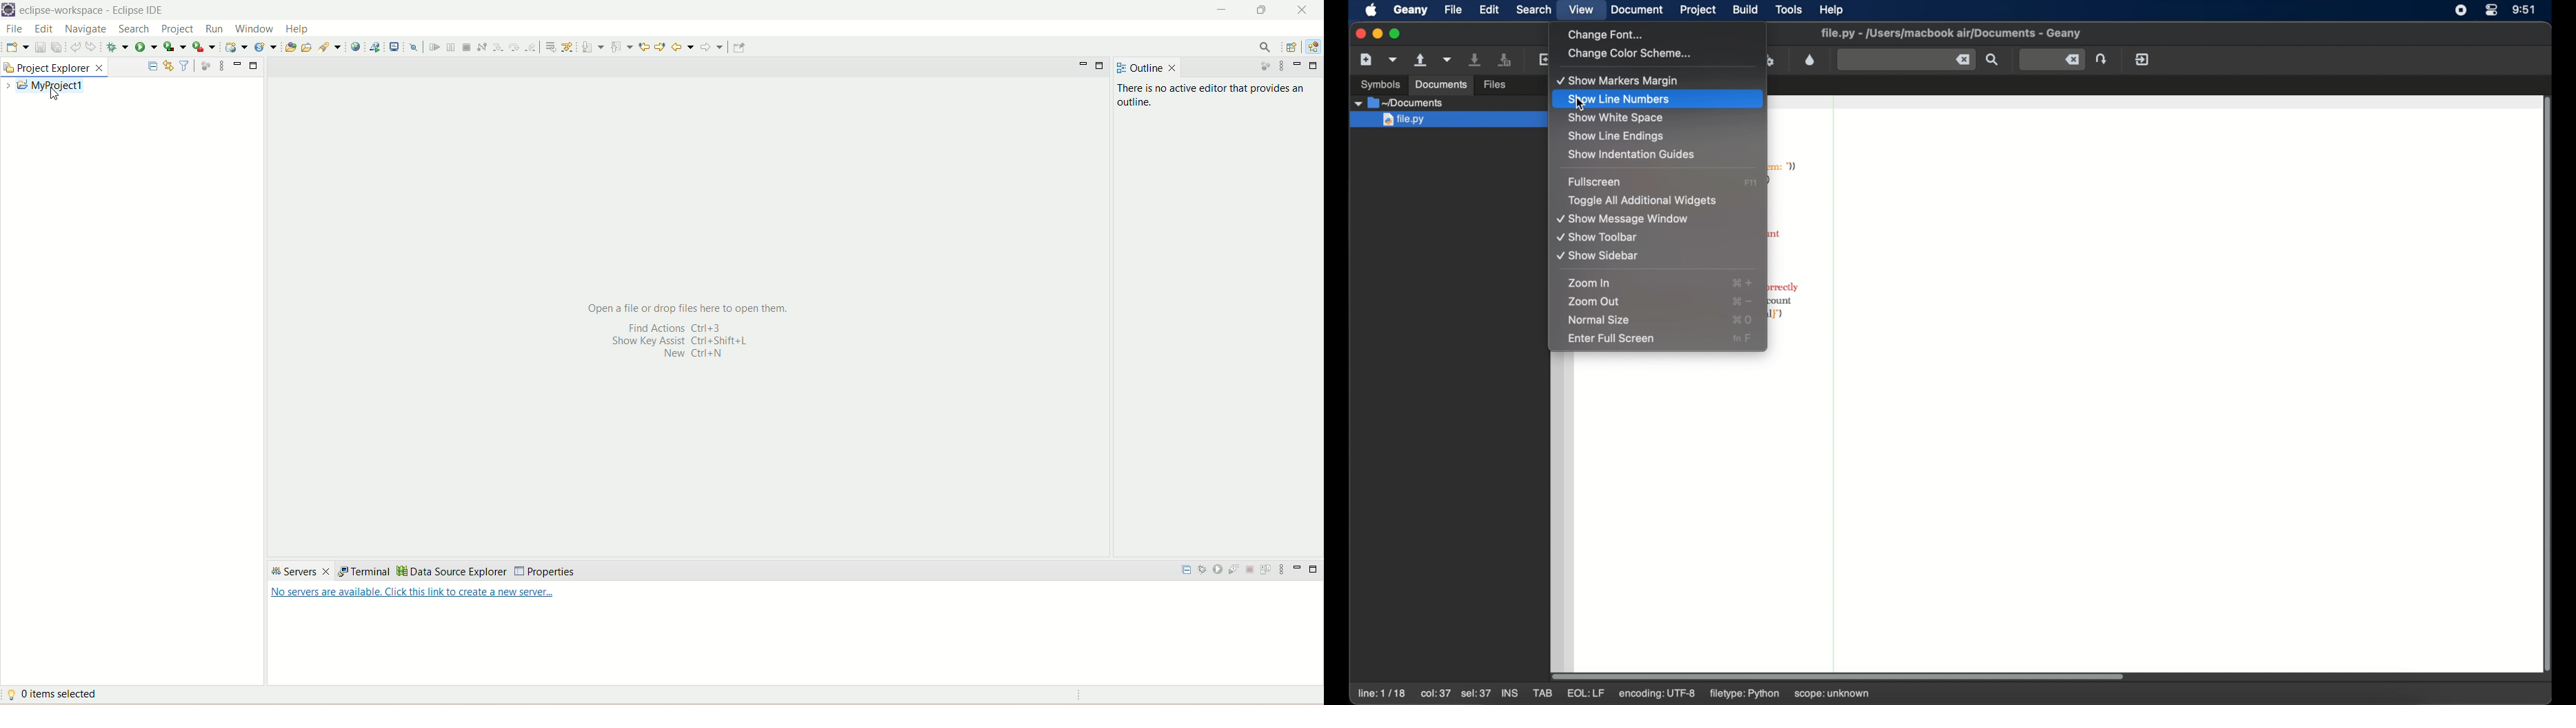  Describe the element at coordinates (498, 48) in the screenshot. I see `step into` at that location.